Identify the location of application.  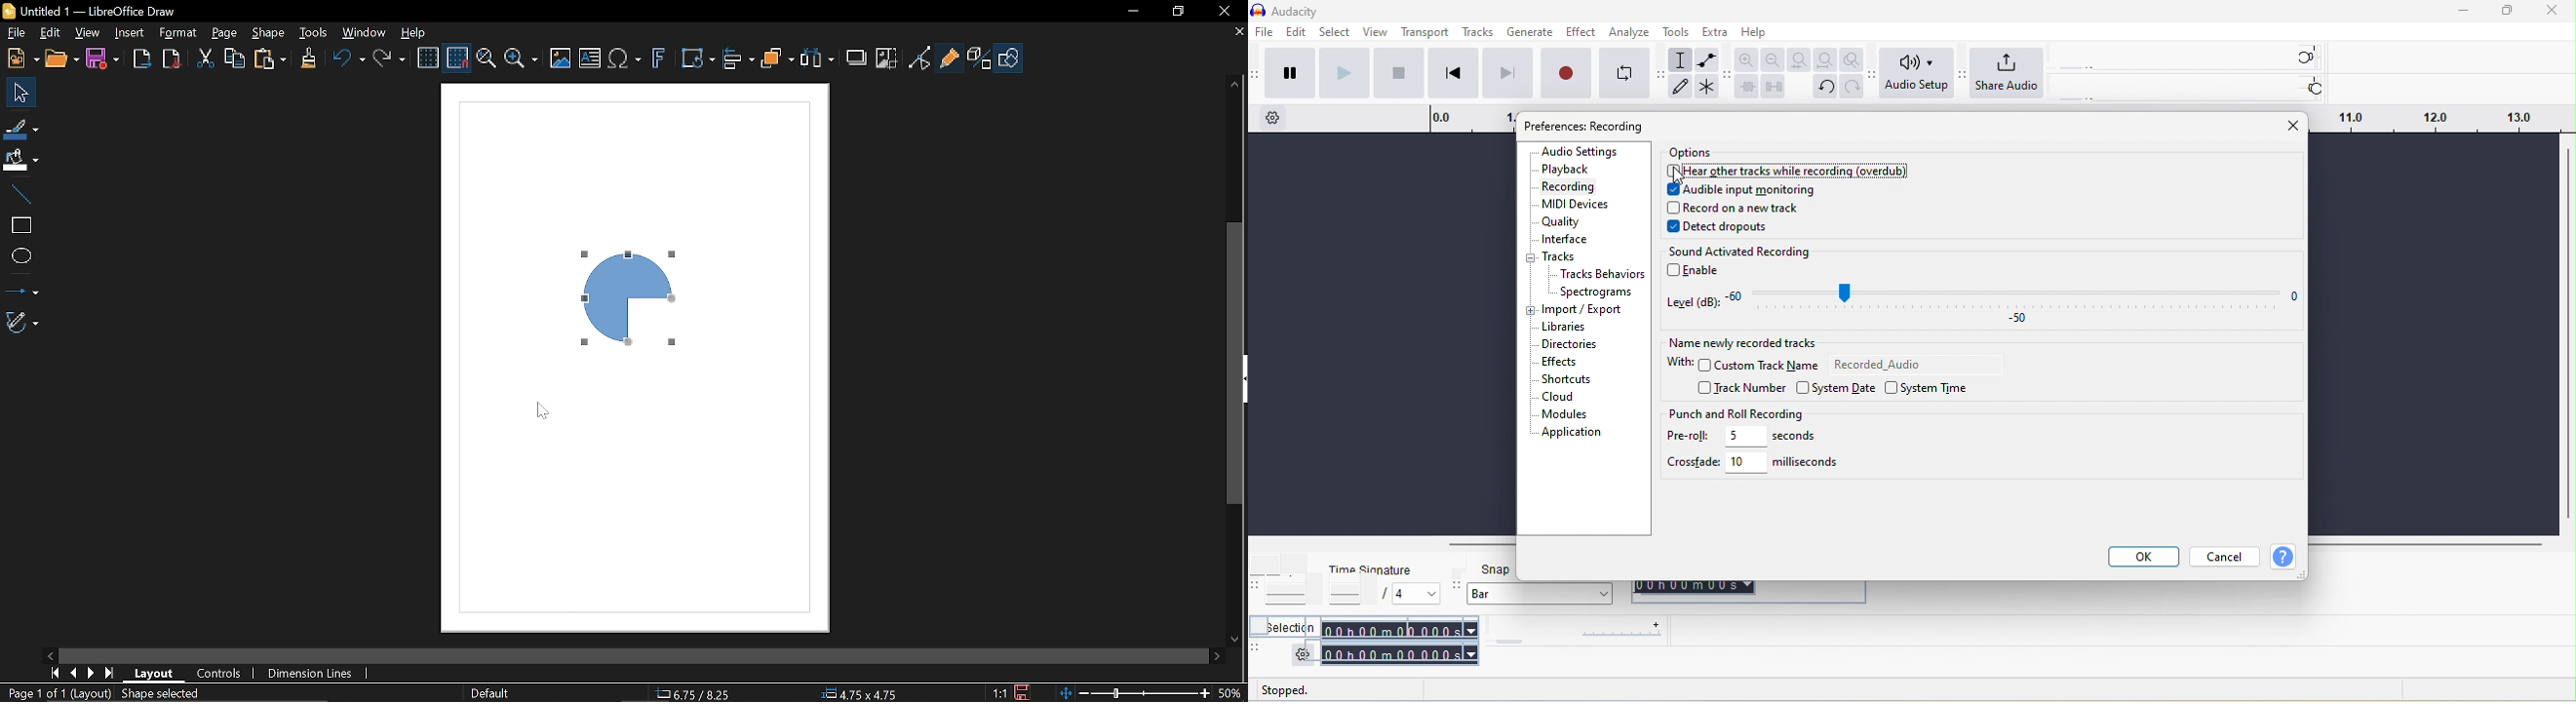
(1573, 434).